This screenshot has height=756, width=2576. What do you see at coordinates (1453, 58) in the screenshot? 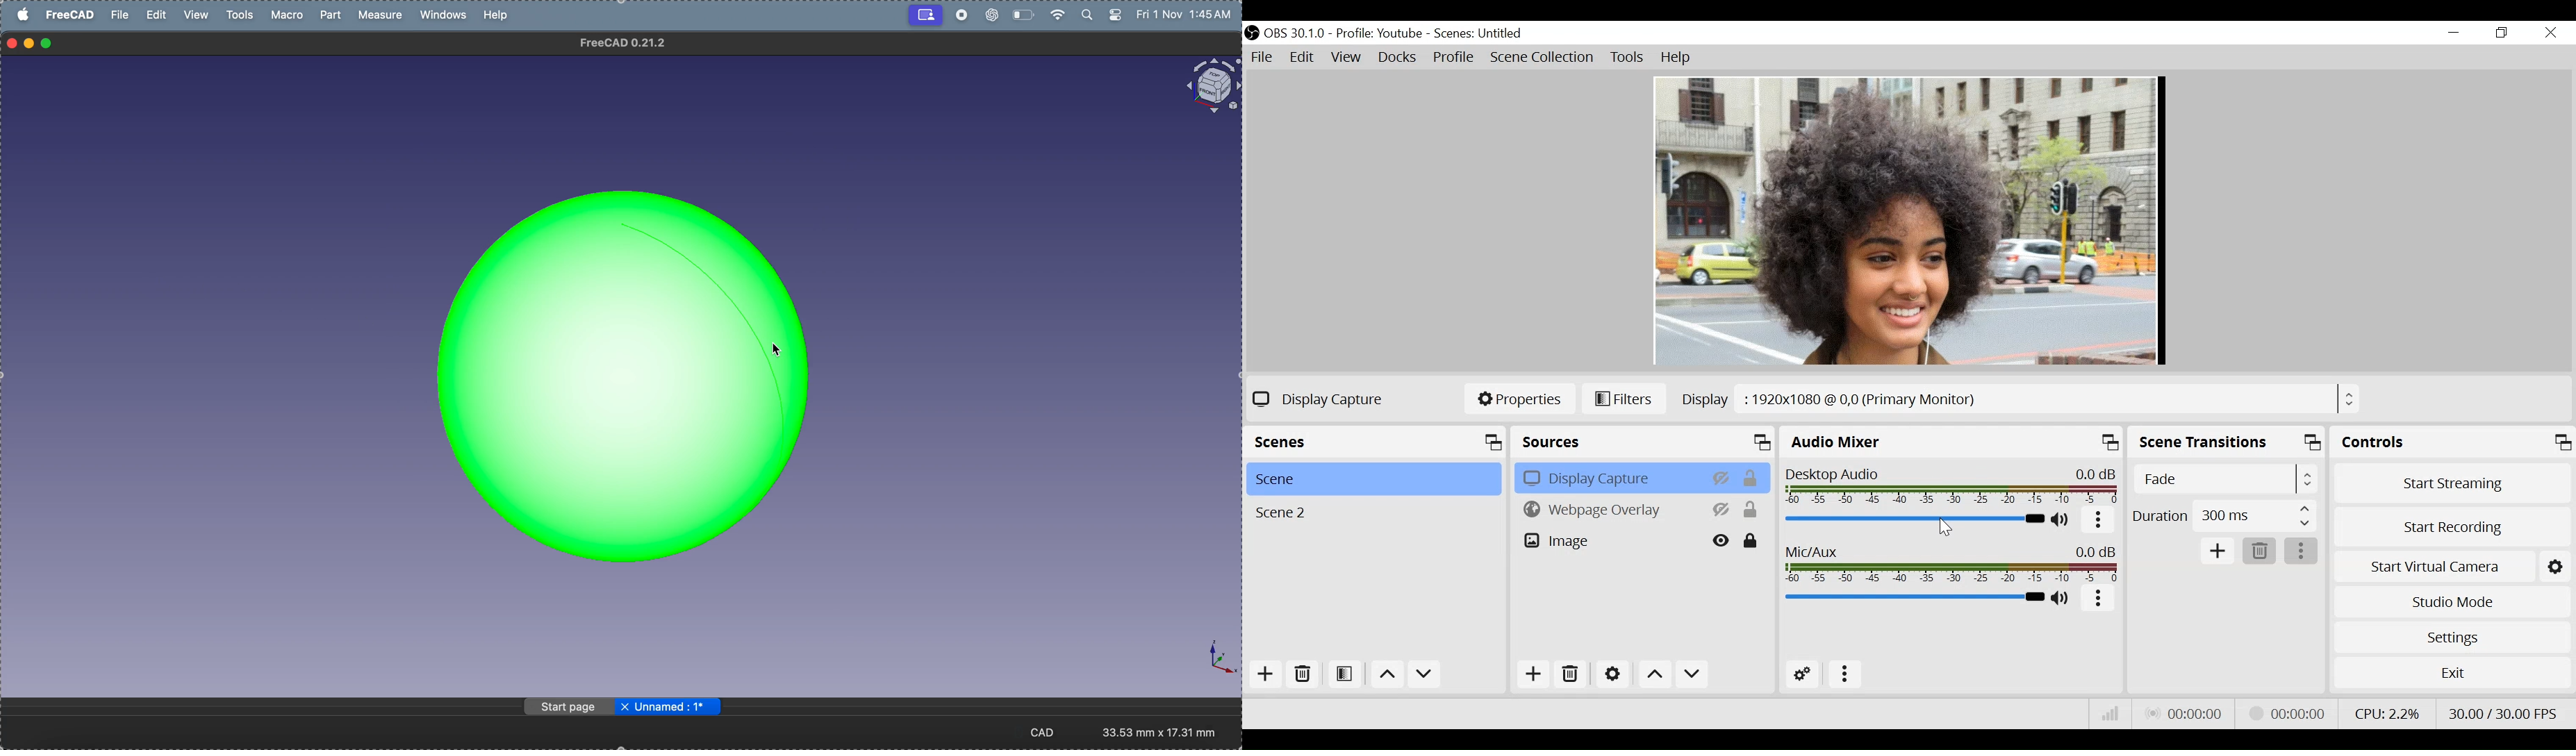
I see `Profile` at bounding box center [1453, 58].